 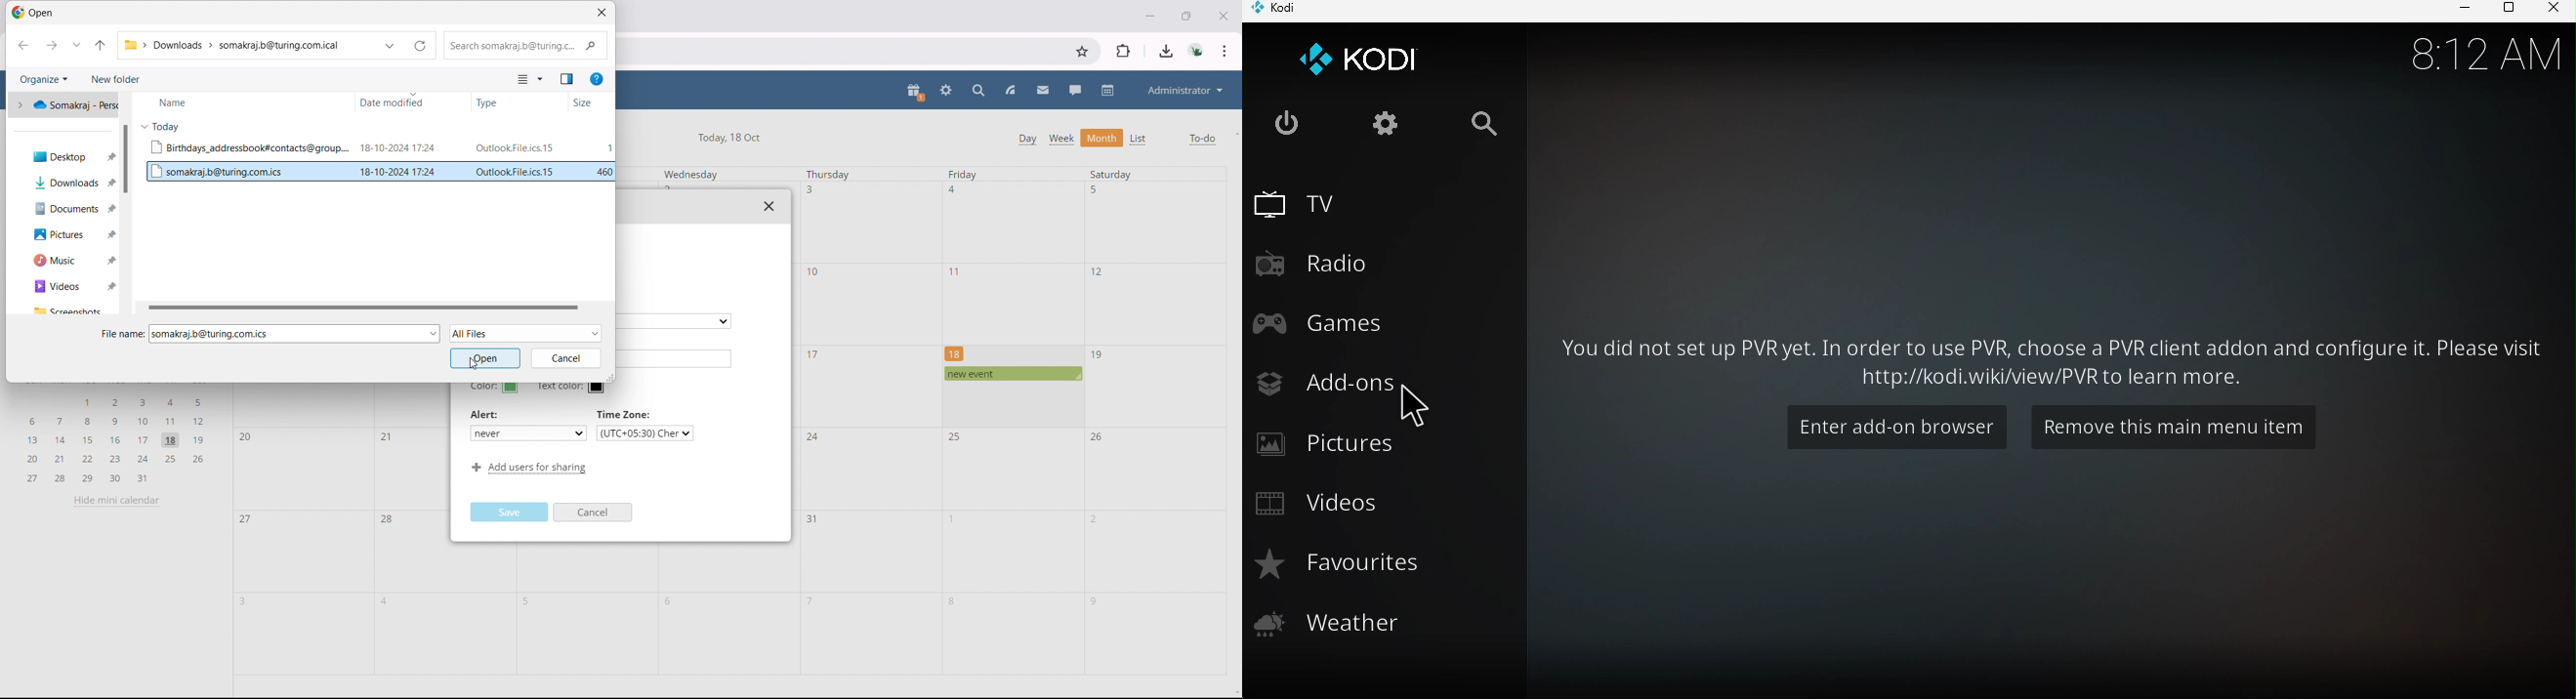 I want to click on Settings, so click(x=1388, y=124).